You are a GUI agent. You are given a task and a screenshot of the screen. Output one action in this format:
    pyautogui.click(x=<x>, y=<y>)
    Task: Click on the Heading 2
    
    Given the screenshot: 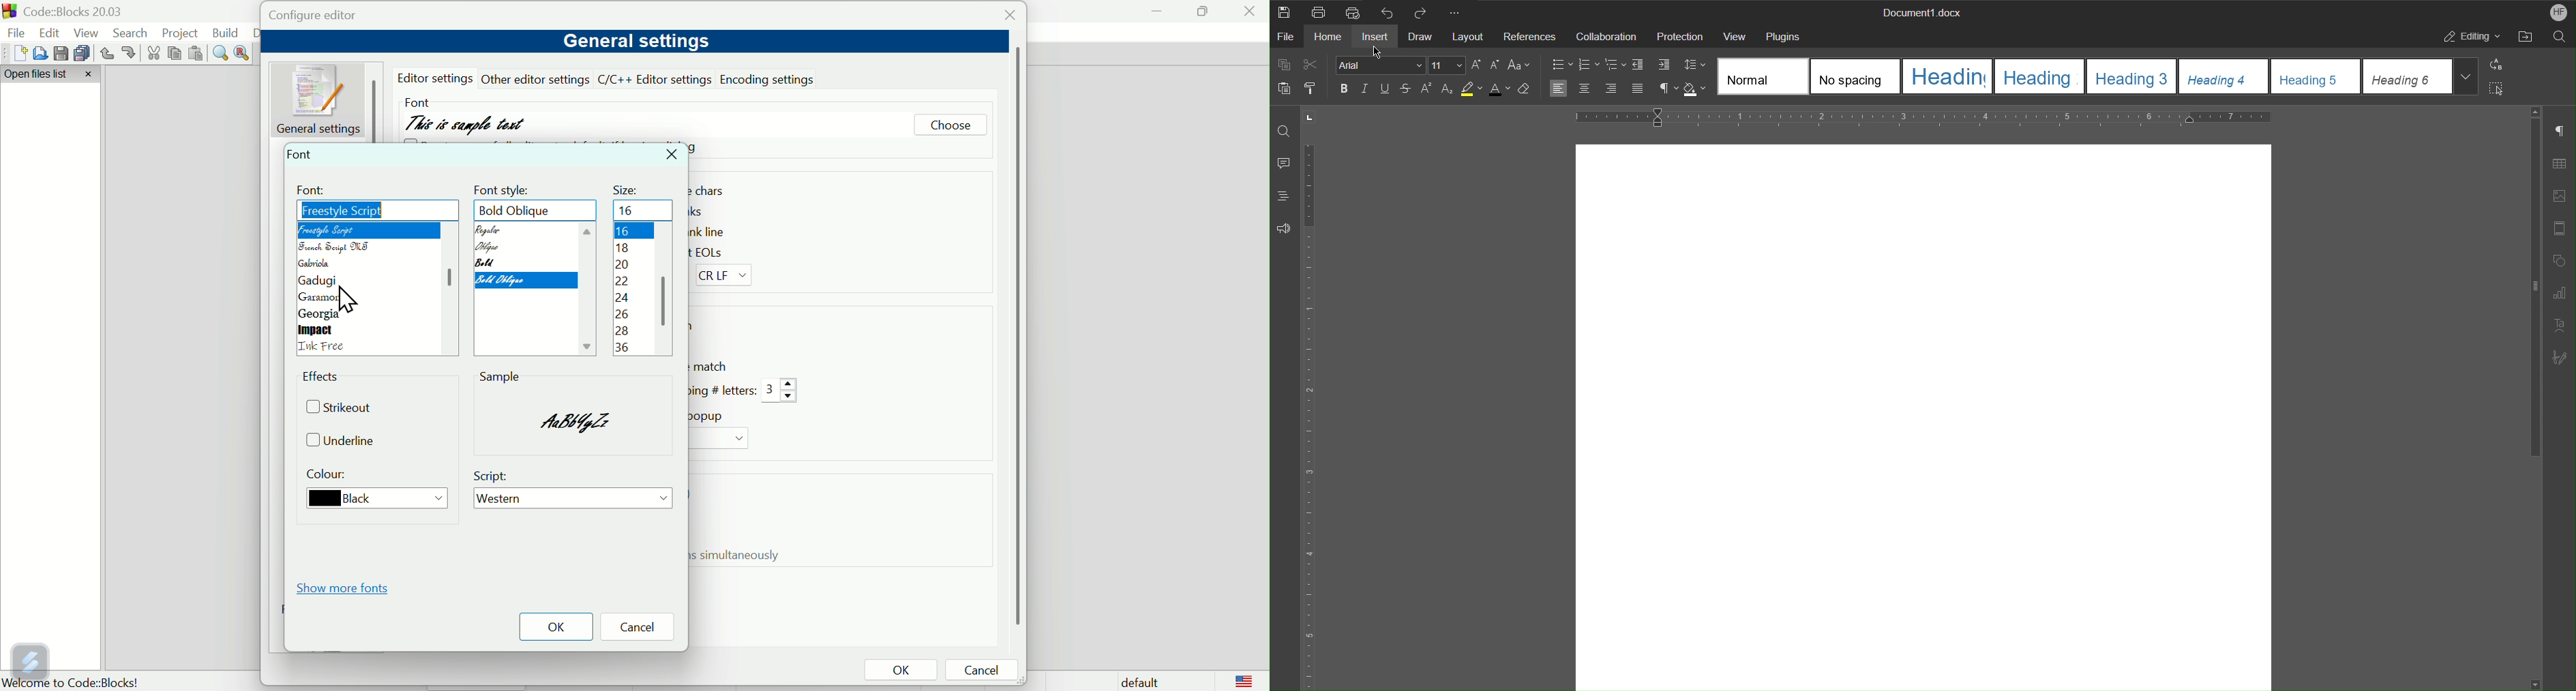 What is the action you would take?
    pyautogui.click(x=2038, y=76)
    